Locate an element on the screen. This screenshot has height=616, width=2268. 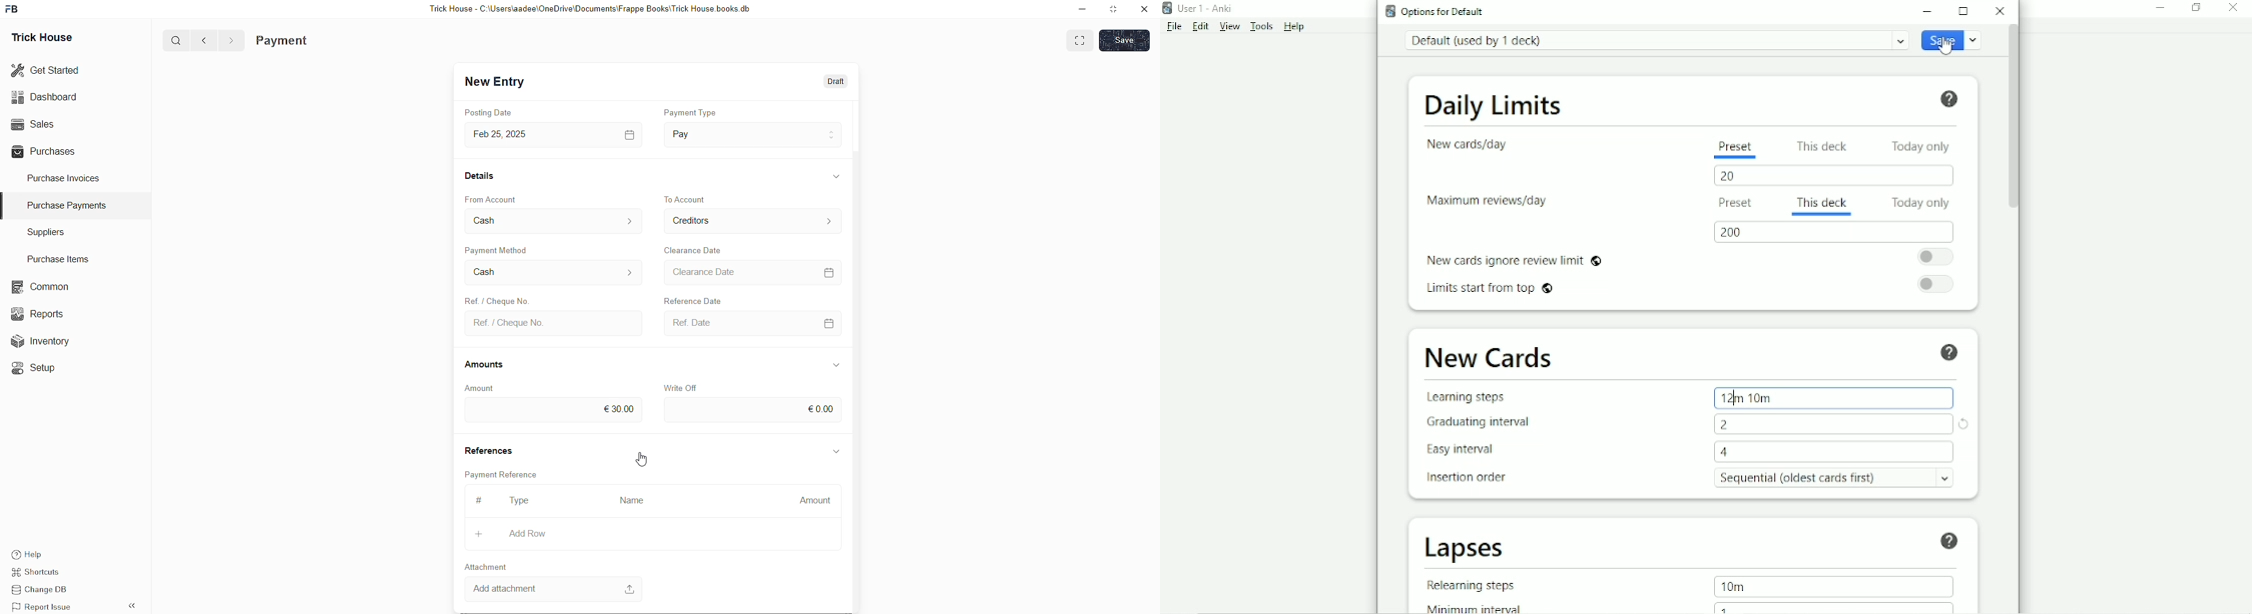
EXPAND is located at coordinates (1082, 39).